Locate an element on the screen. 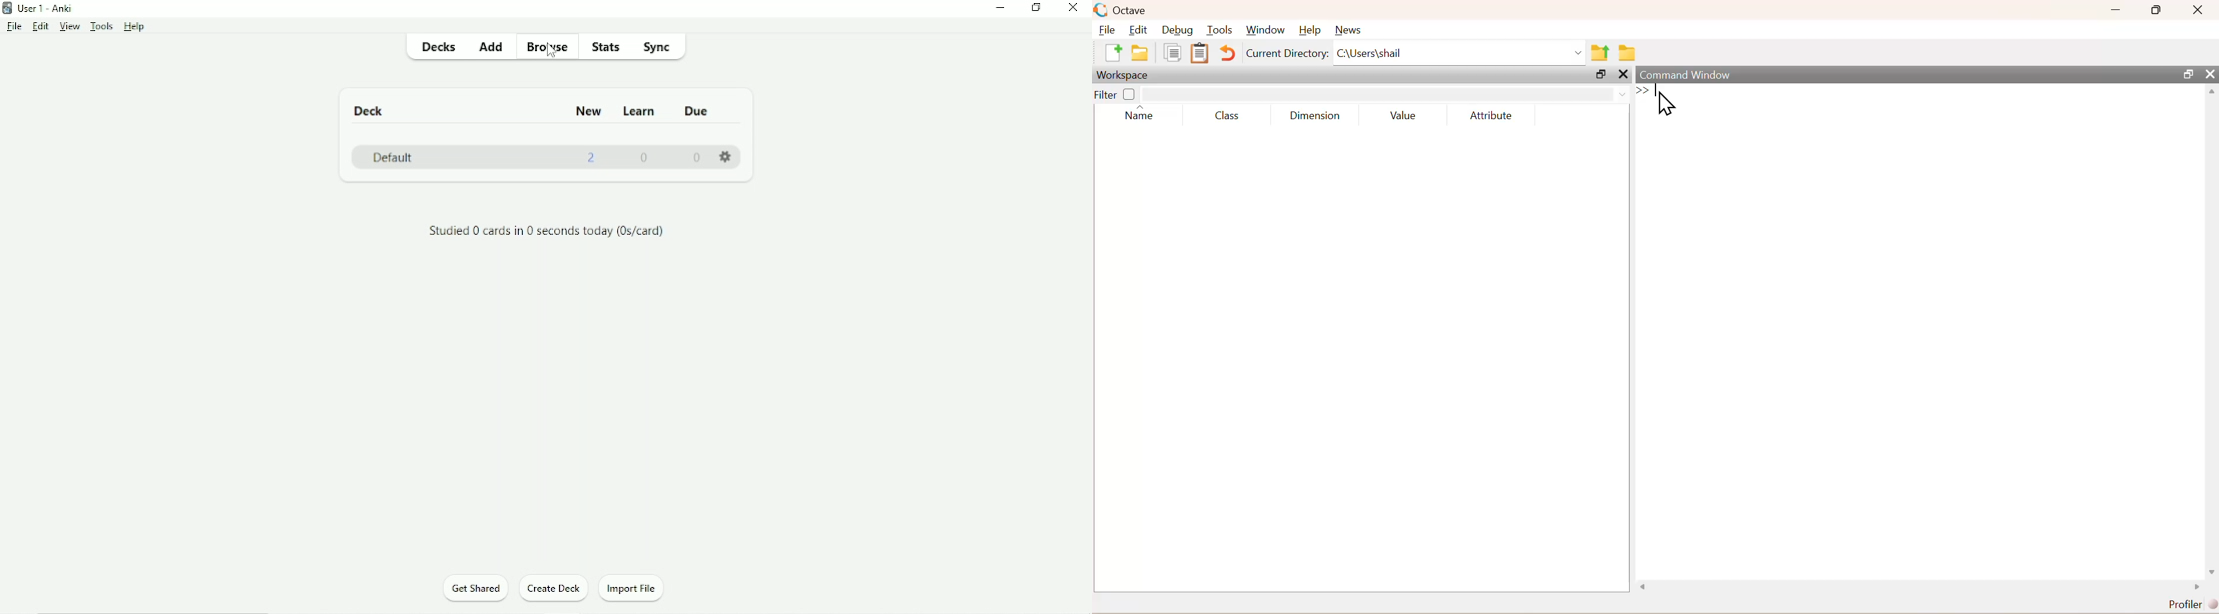 The width and height of the screenshot is (2240, 616). Decks is located at coordinates (437, 49).